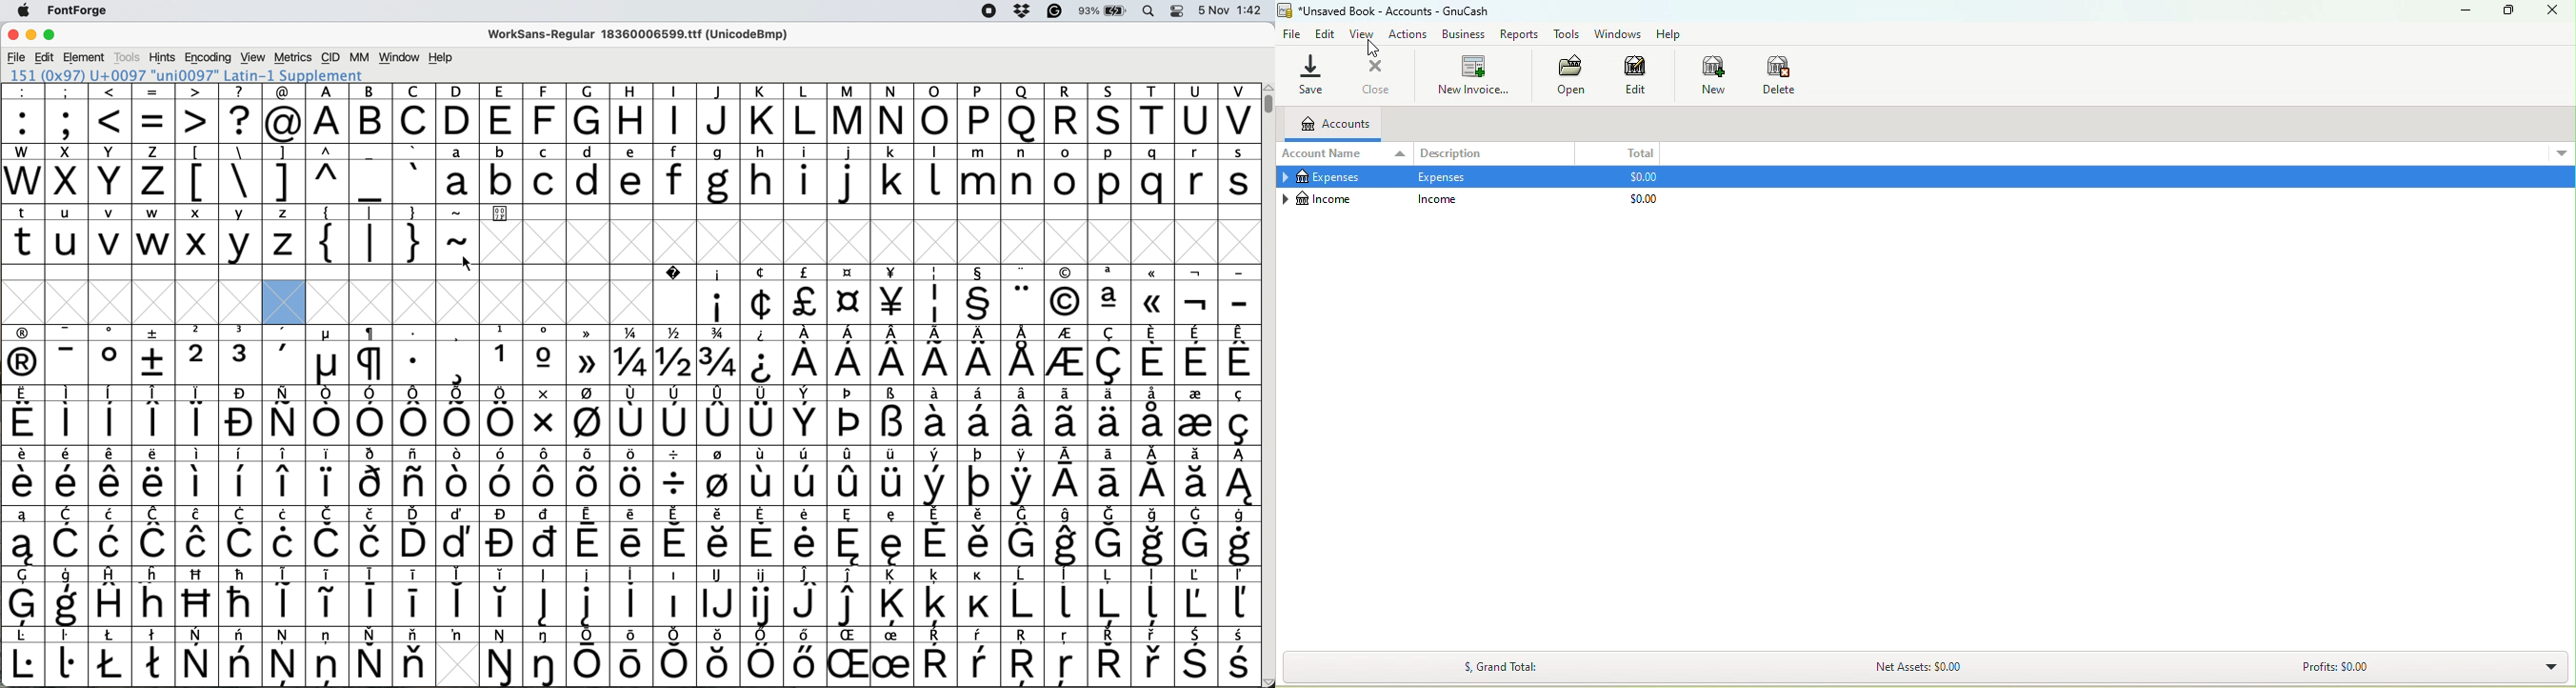 The width and height of the screenshot is (2576, 700). I want to click on symbol, so click(1196, 355).